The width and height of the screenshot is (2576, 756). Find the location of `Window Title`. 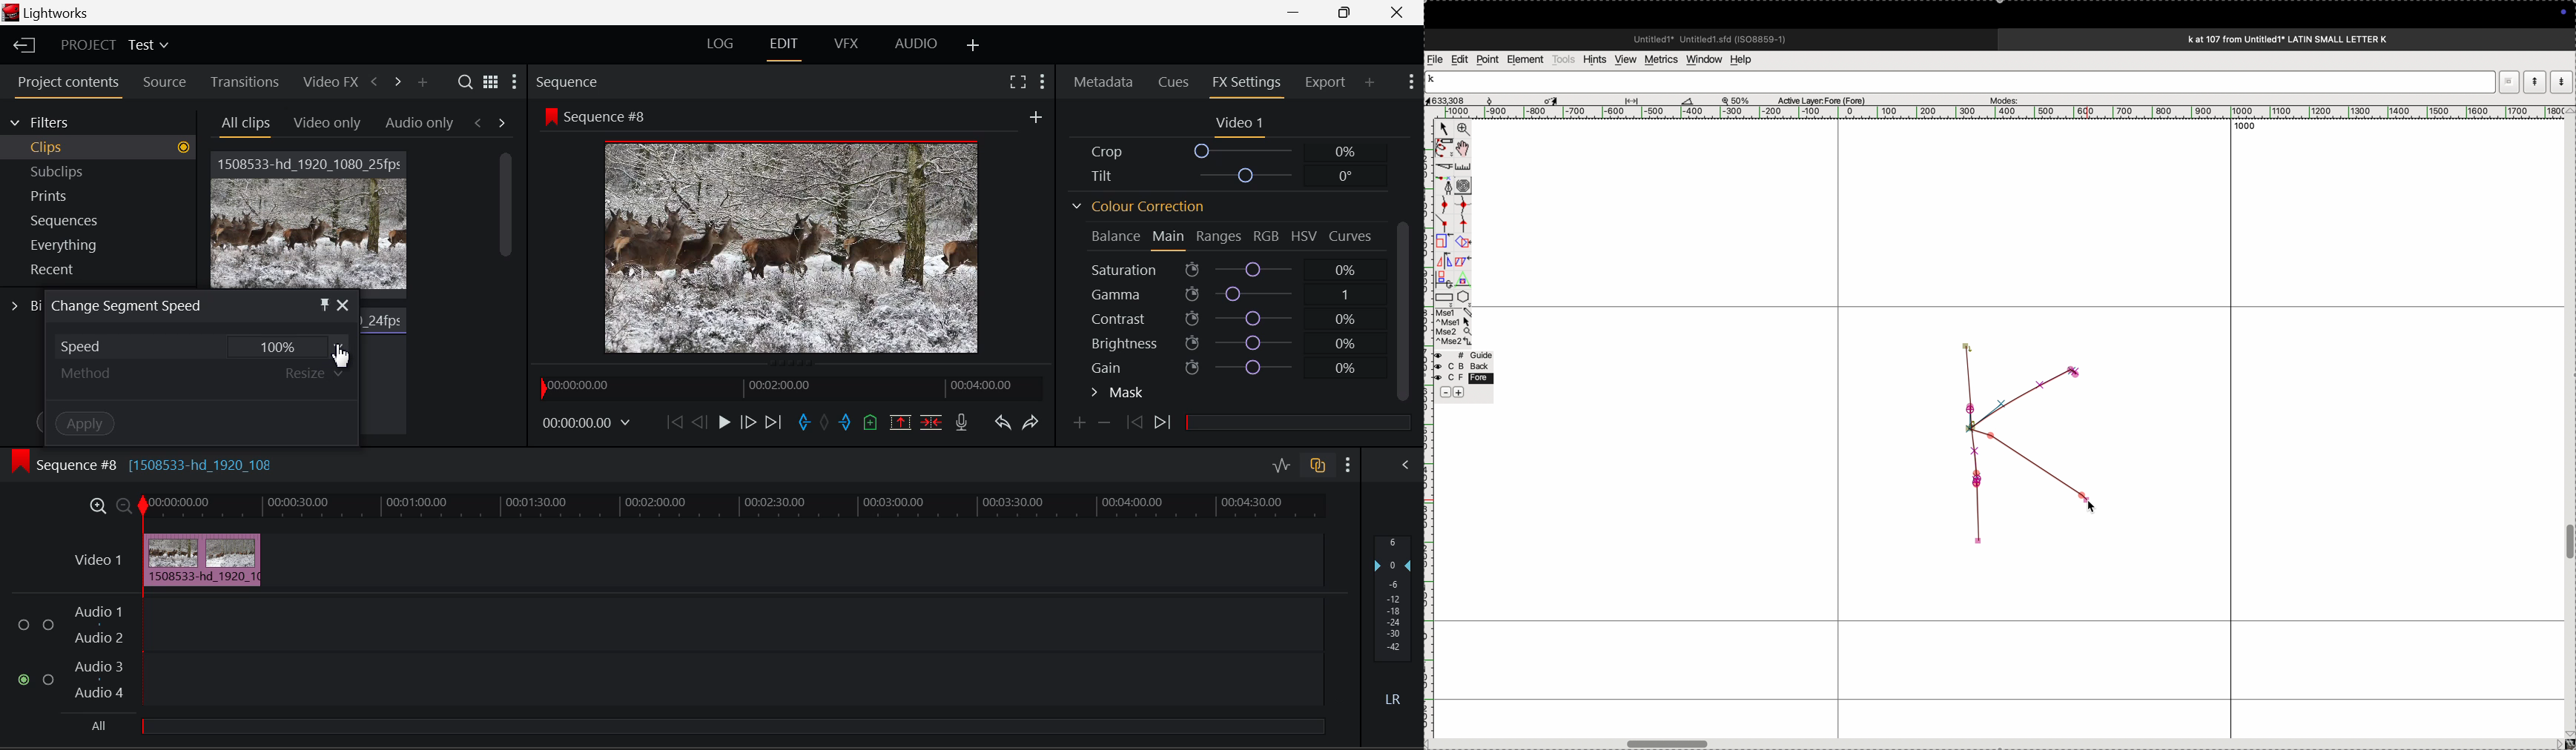

Window Title is located at coordinates (132, 308).